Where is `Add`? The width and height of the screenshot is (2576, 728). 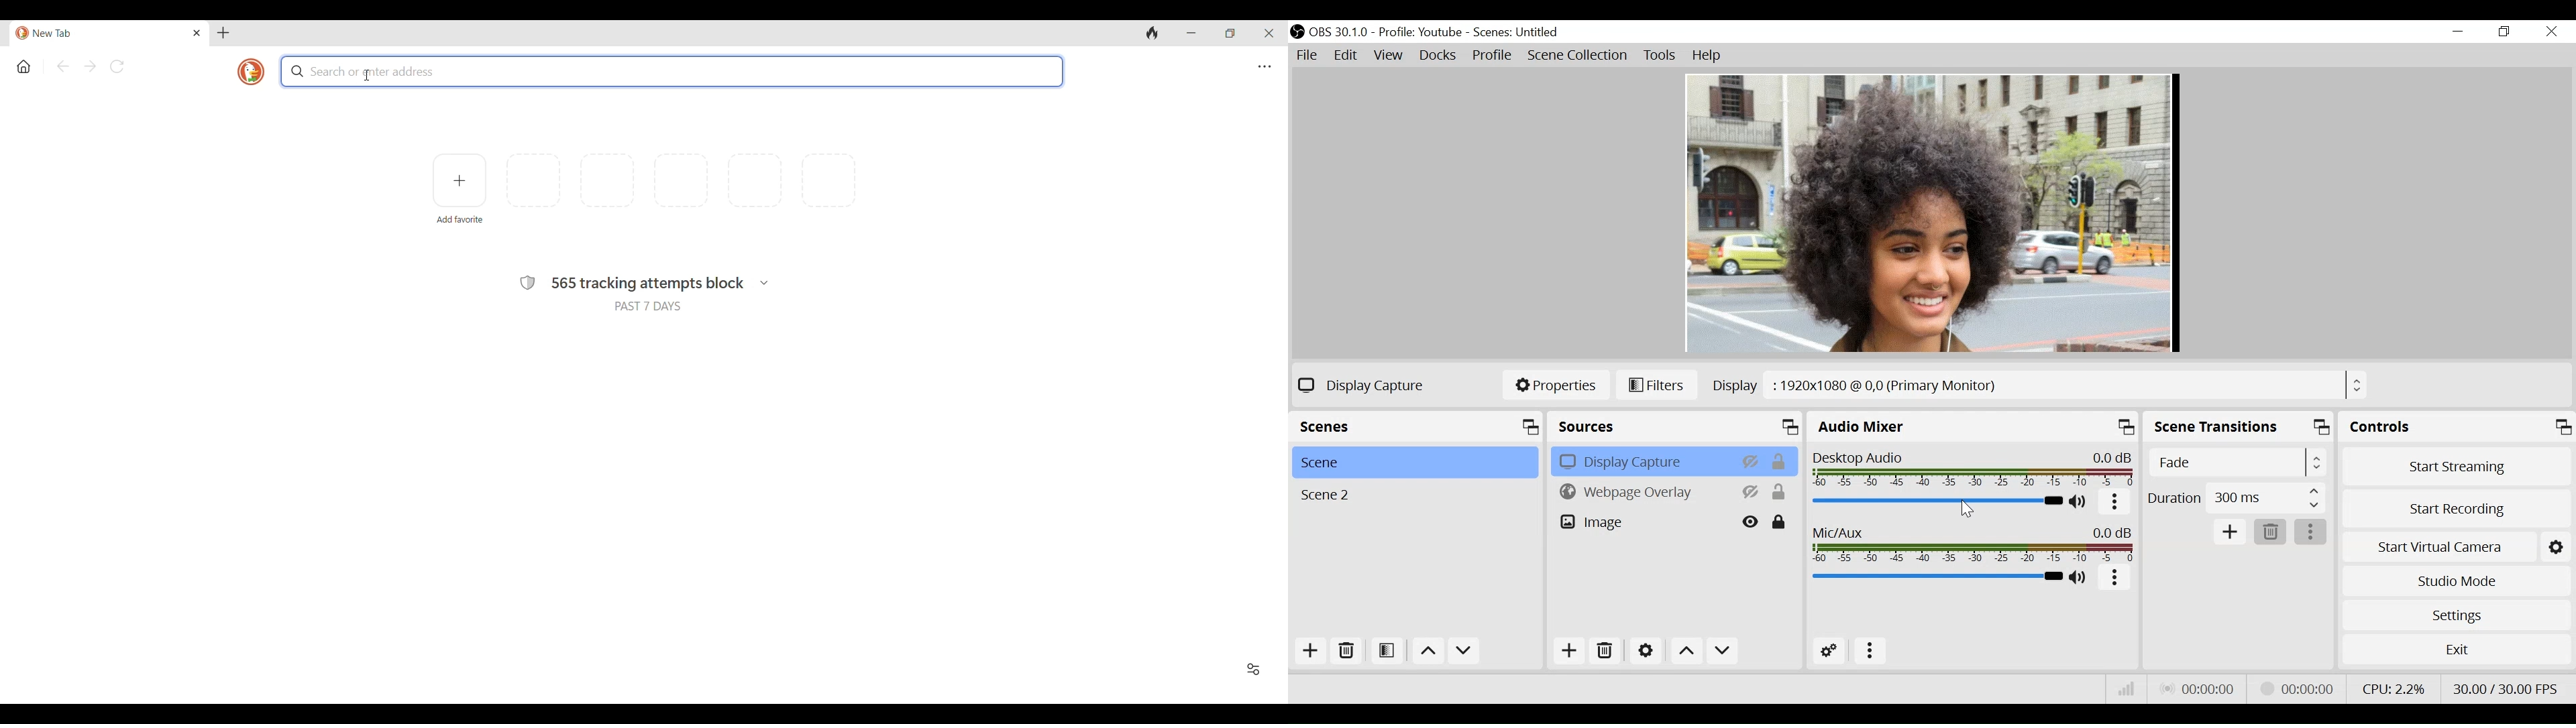
Add is located at coordinates (1569, 652).